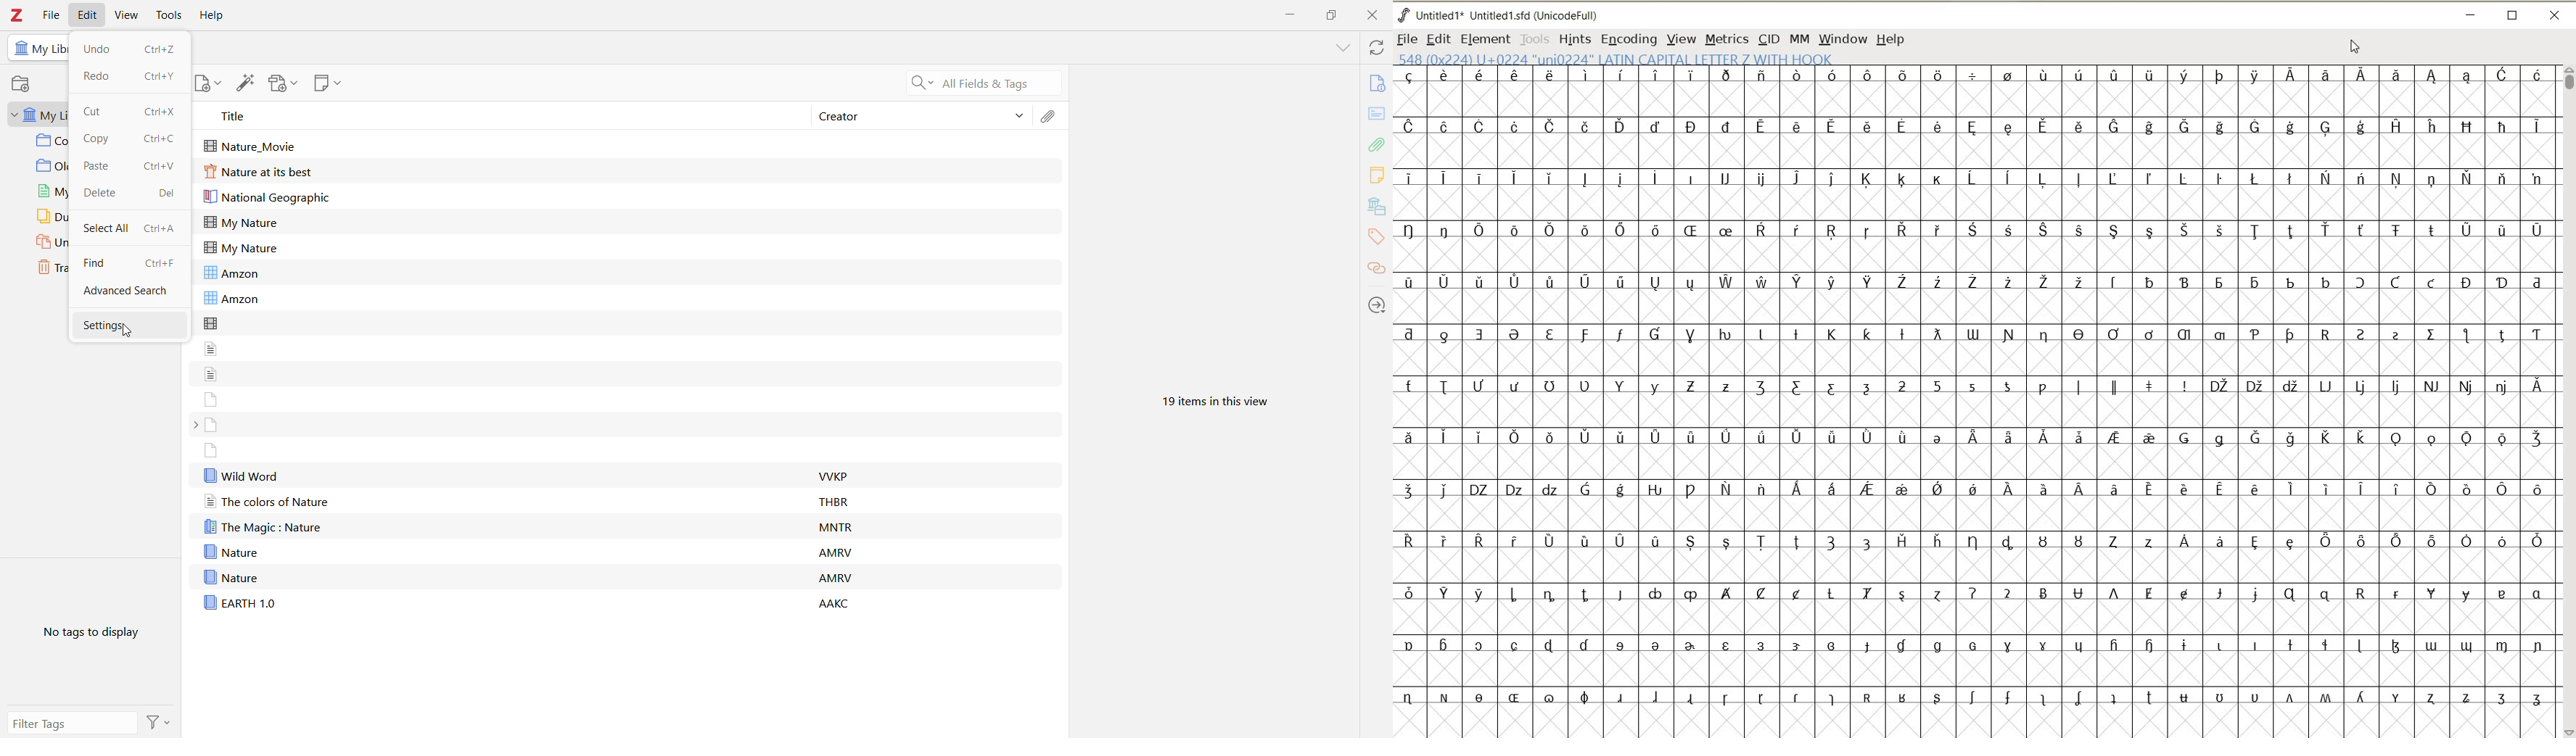  I want to click on File, so click(52, 14).